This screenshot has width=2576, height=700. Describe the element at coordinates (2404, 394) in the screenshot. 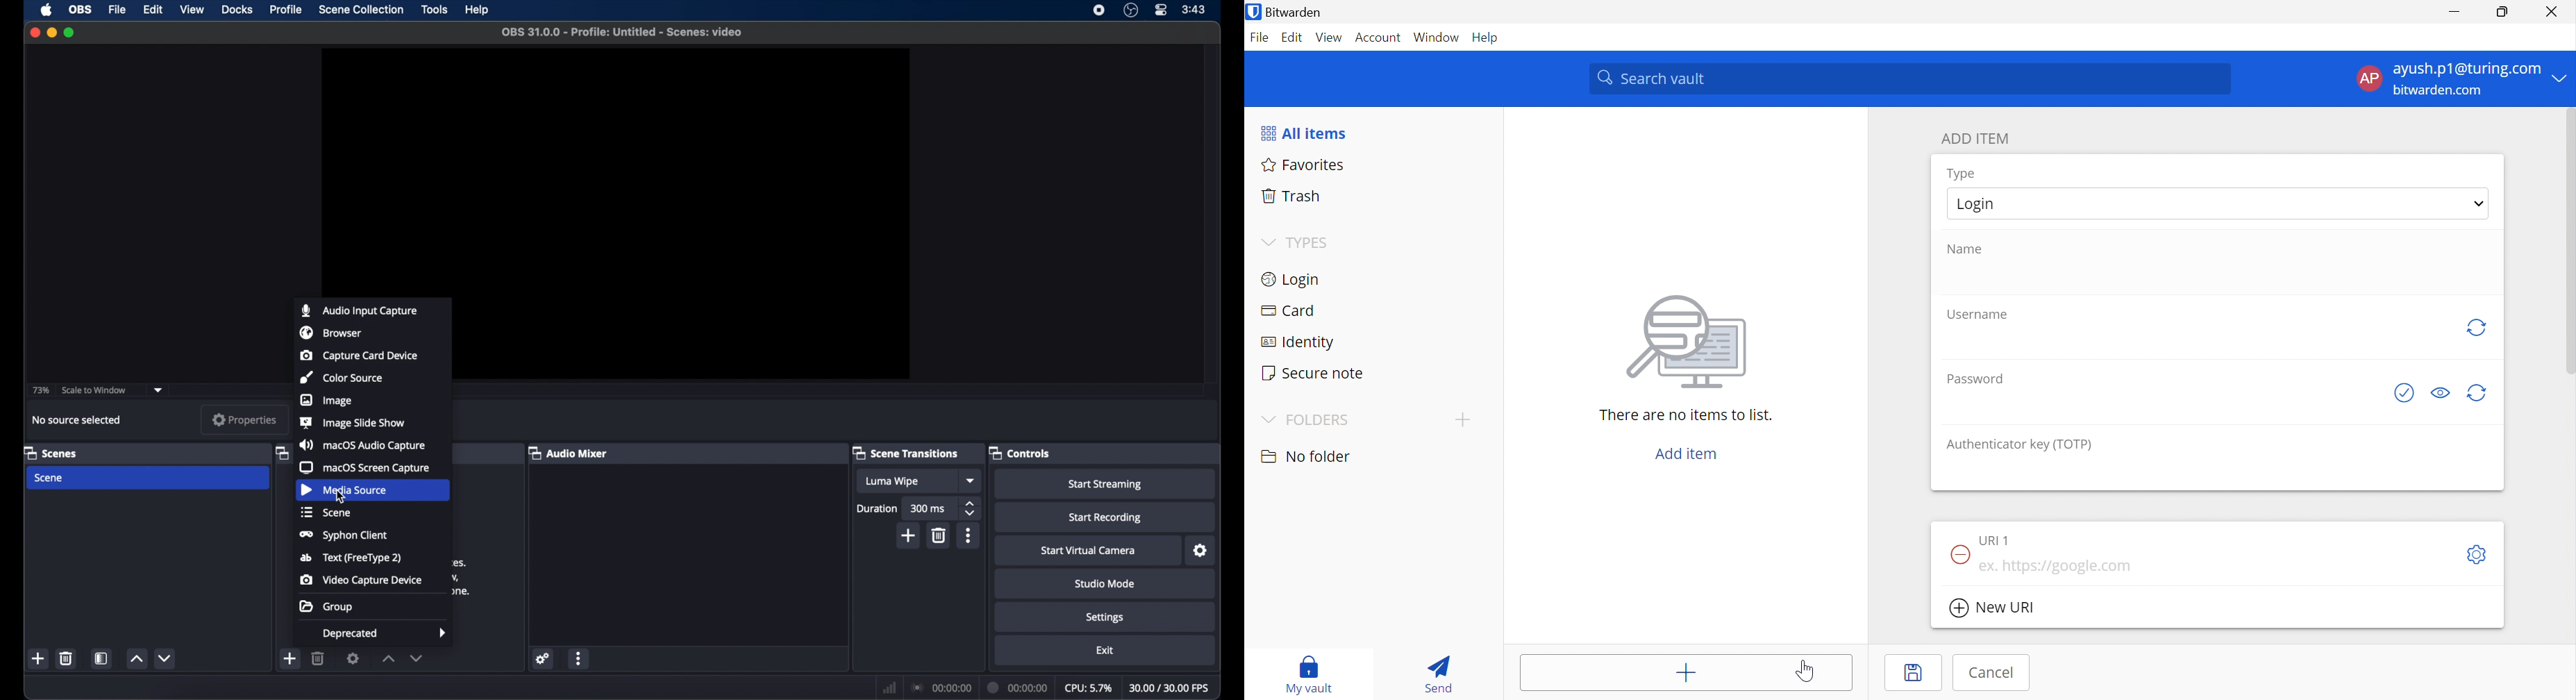

I see `See if password has been exposed` at that location.